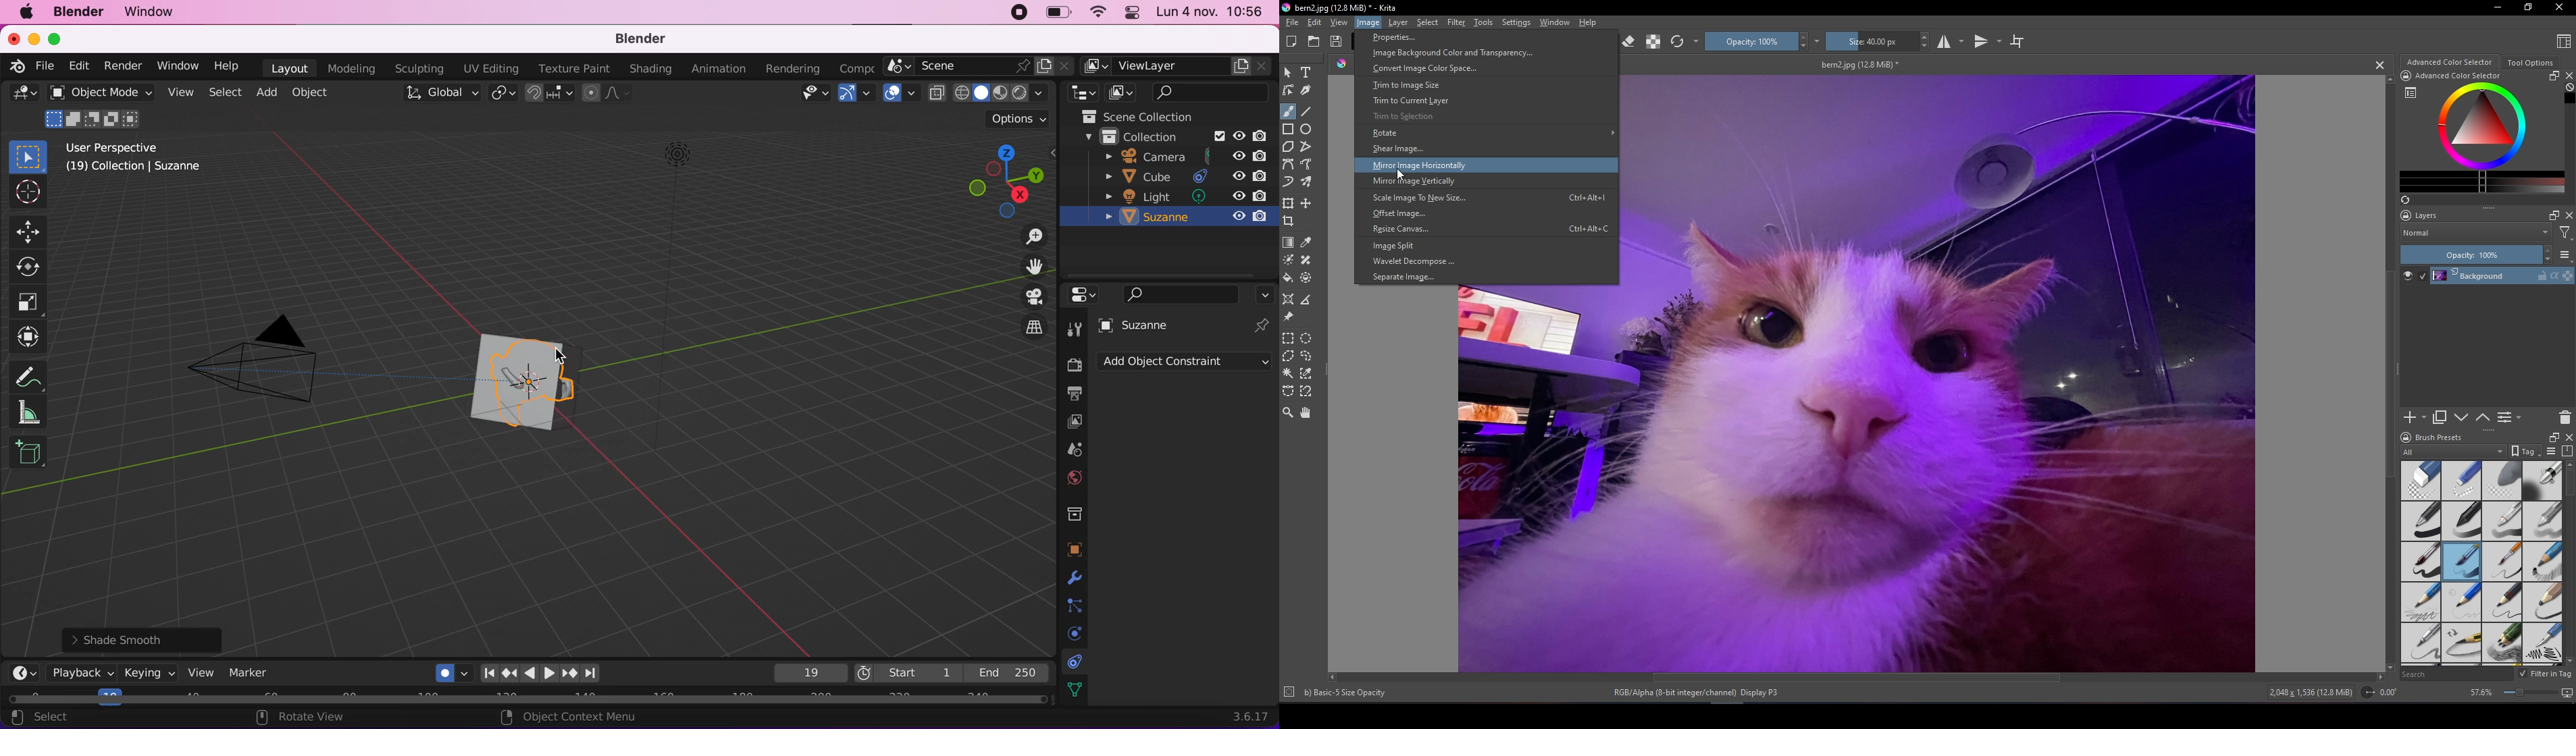  Describe the element at coordinates (1487, 261) in the screenshot. I see `Wavelet decompose` at that location.